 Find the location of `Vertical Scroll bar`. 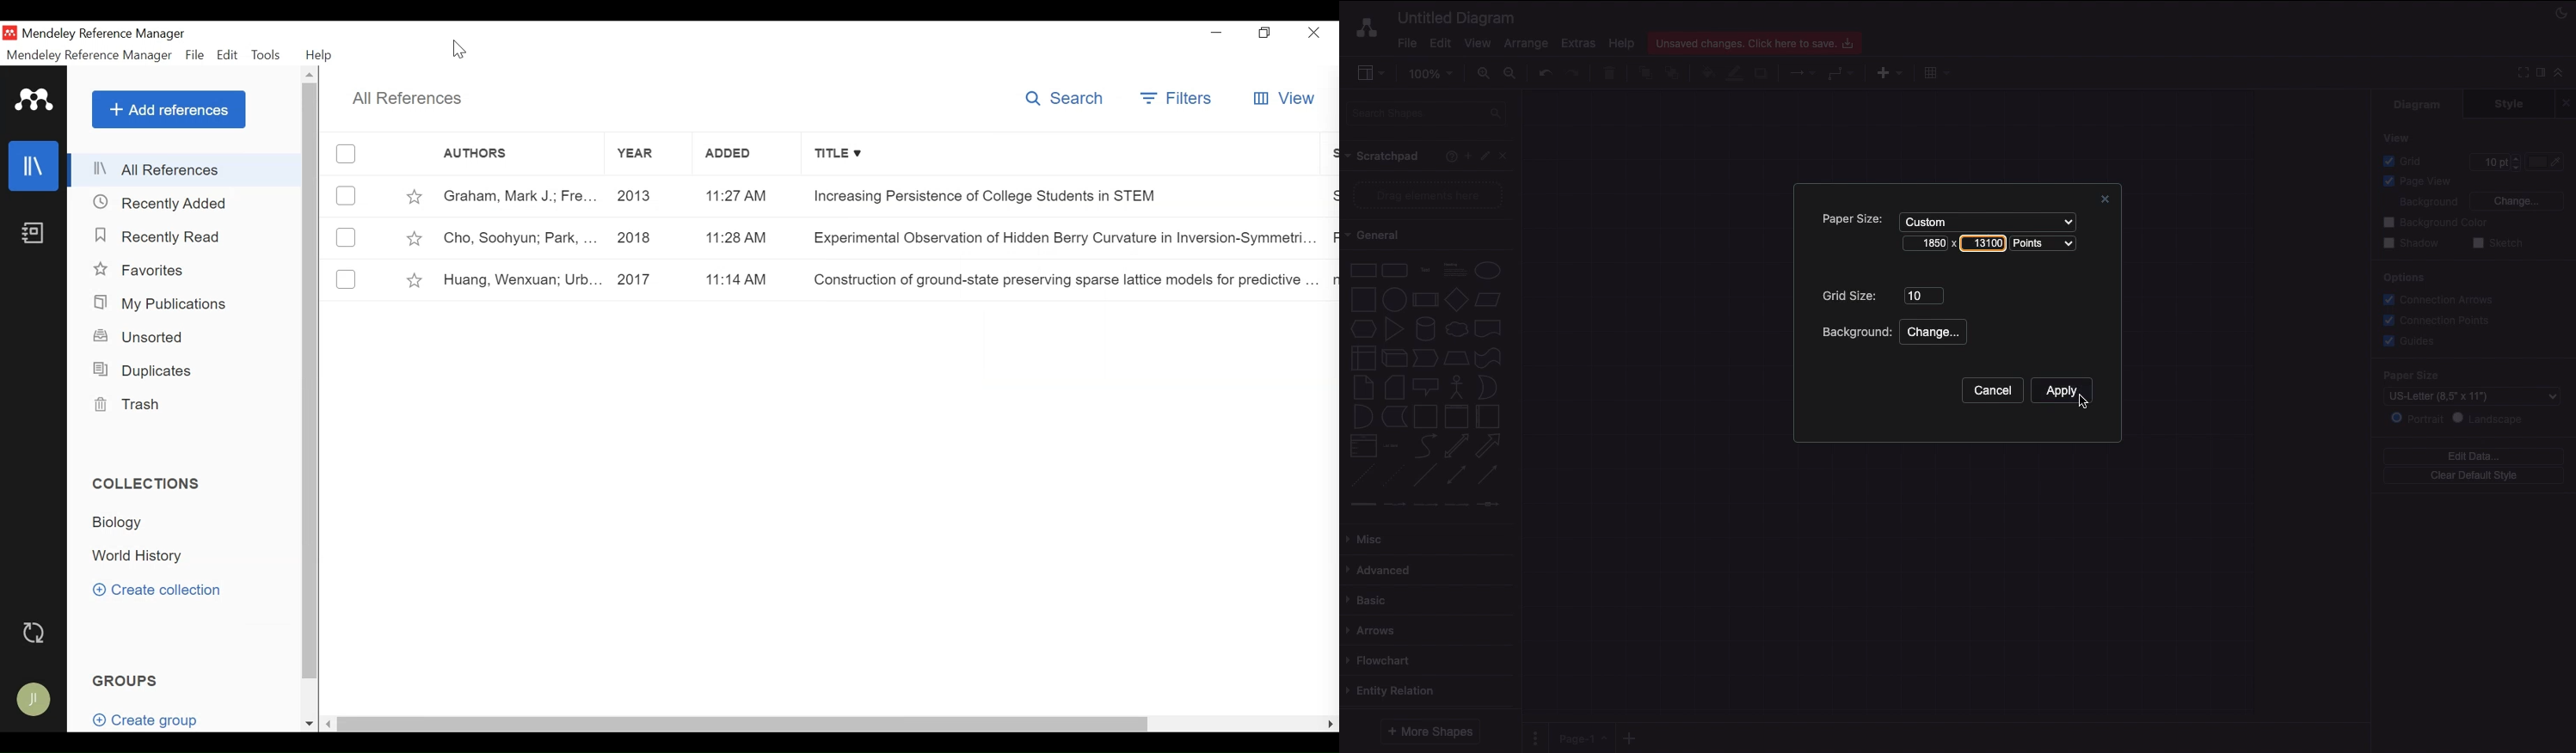

Vertical Scroll bar is located at coordinates (744, 724).